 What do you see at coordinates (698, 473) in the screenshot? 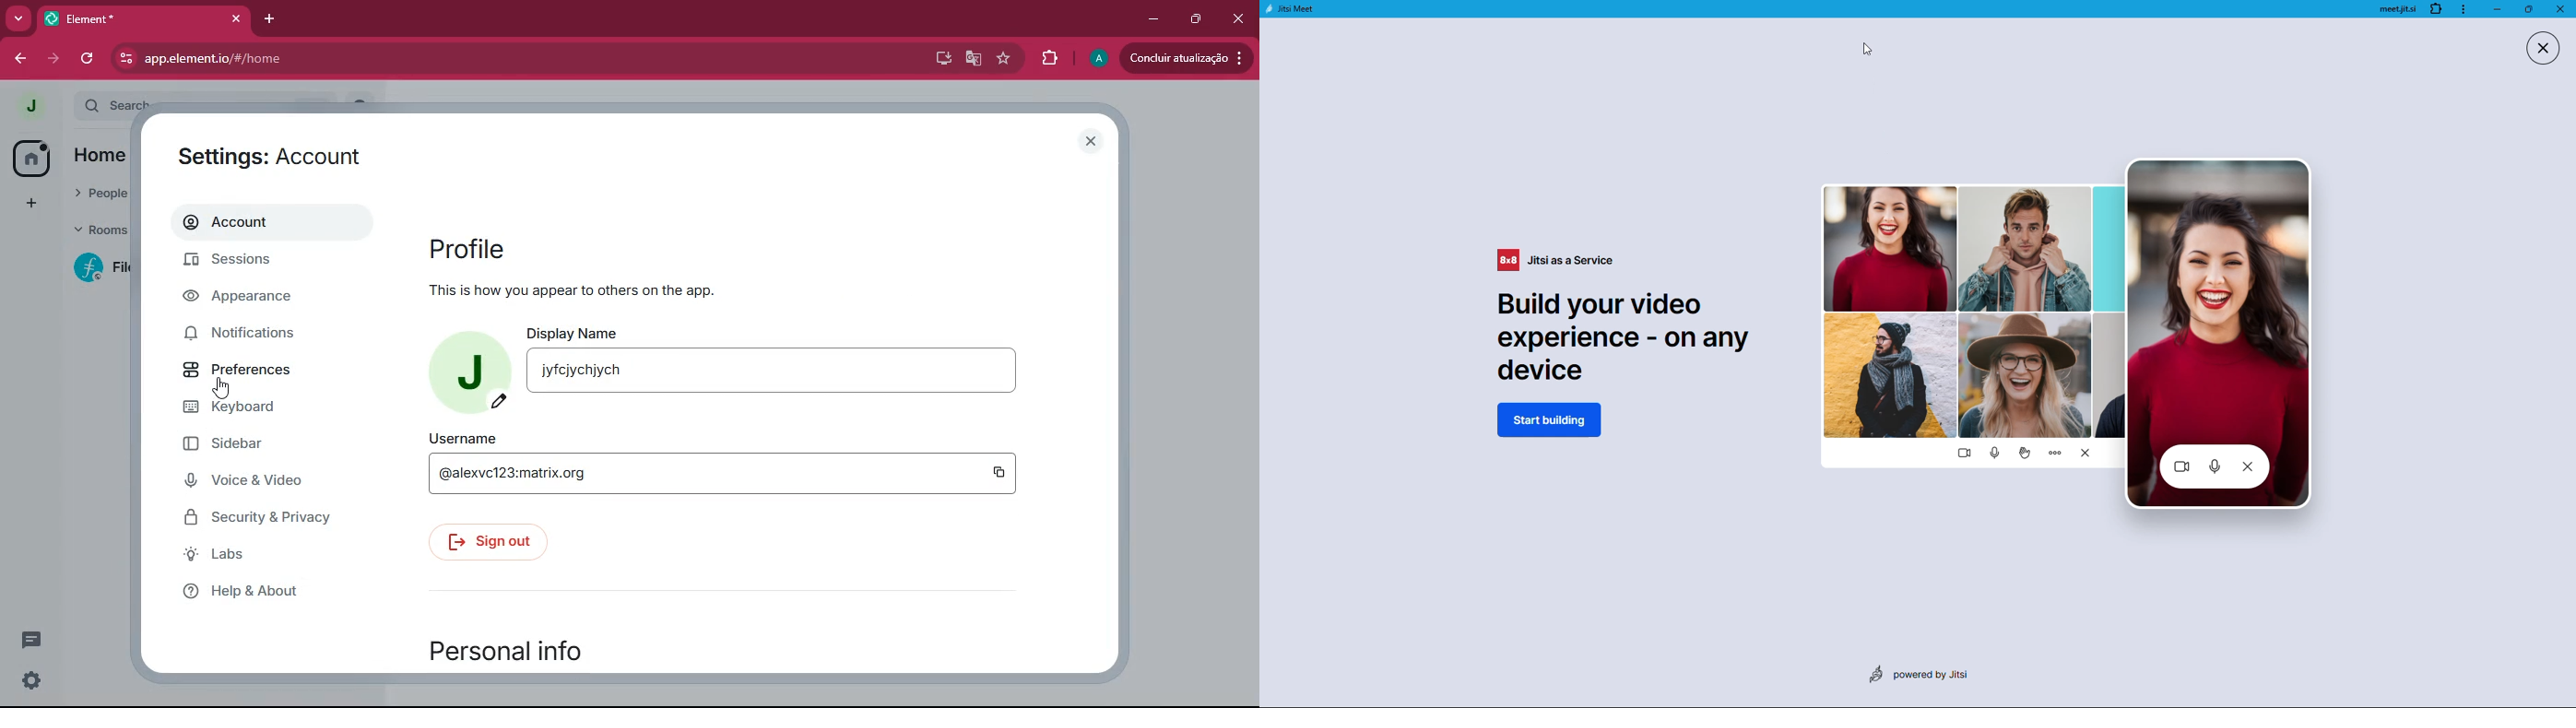
I see `@alexvc123:matrix.org` at bounding box center [698, 473].